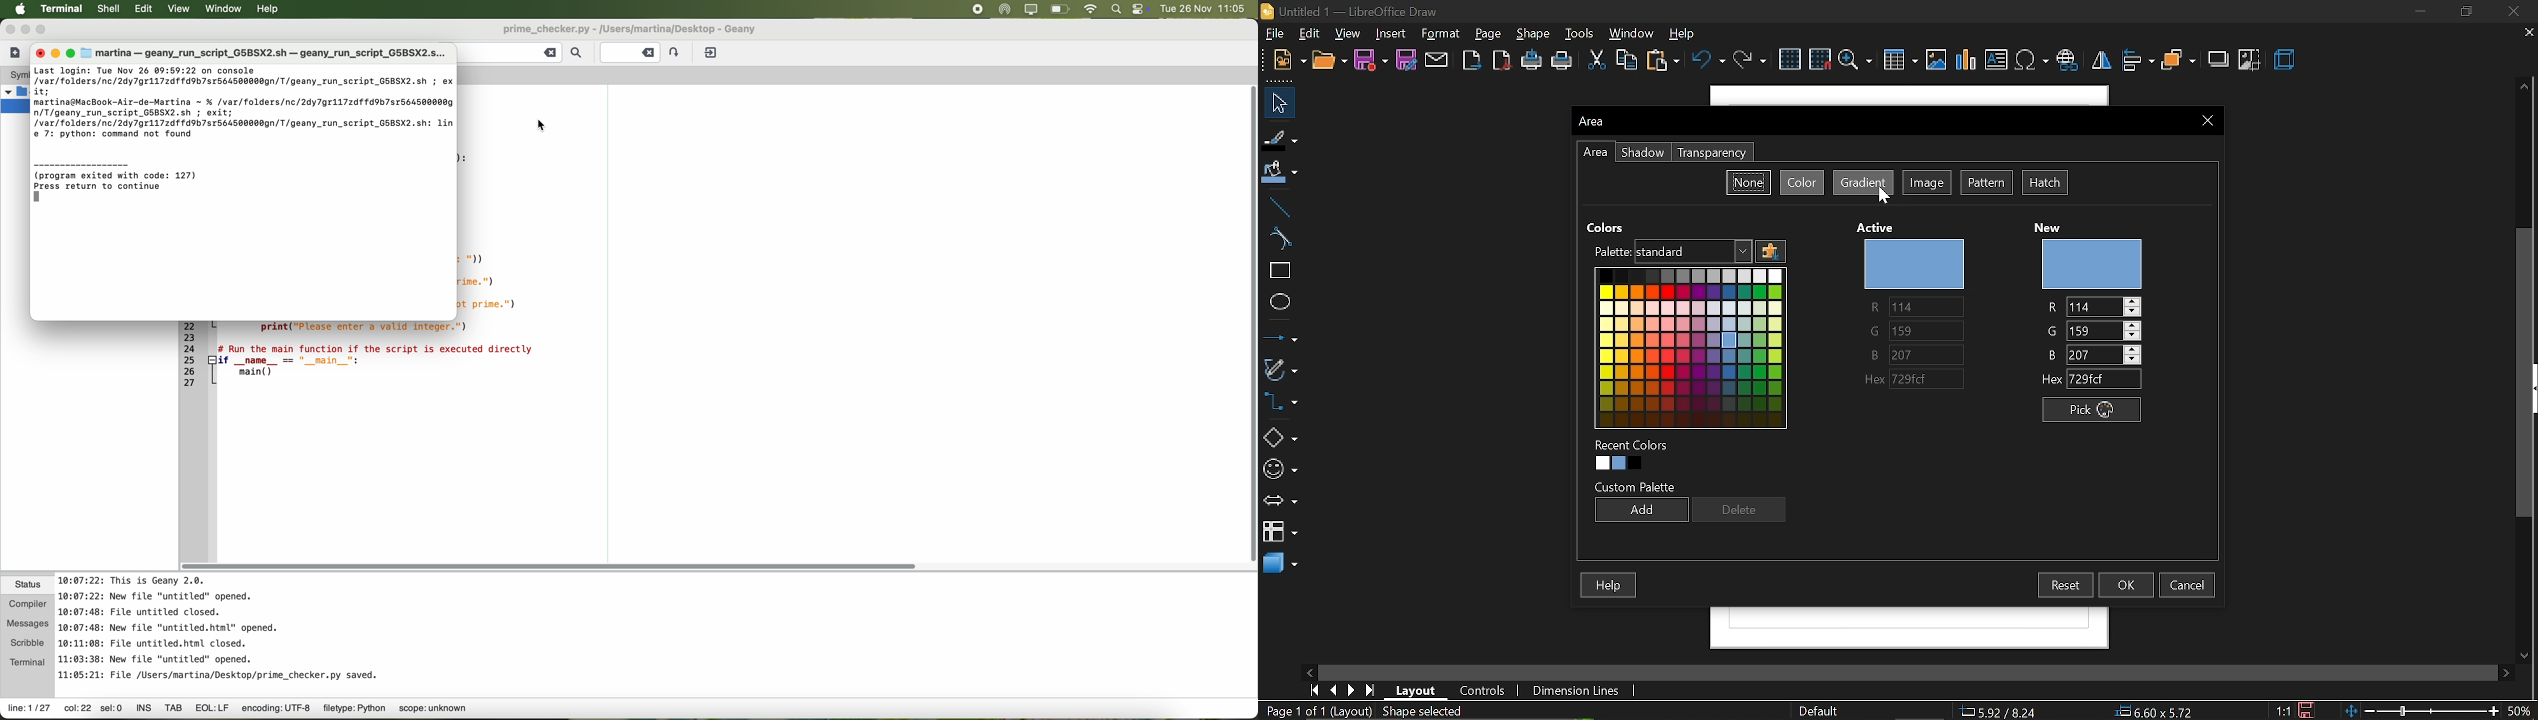  I want to click on Line, so click(1276, 205).